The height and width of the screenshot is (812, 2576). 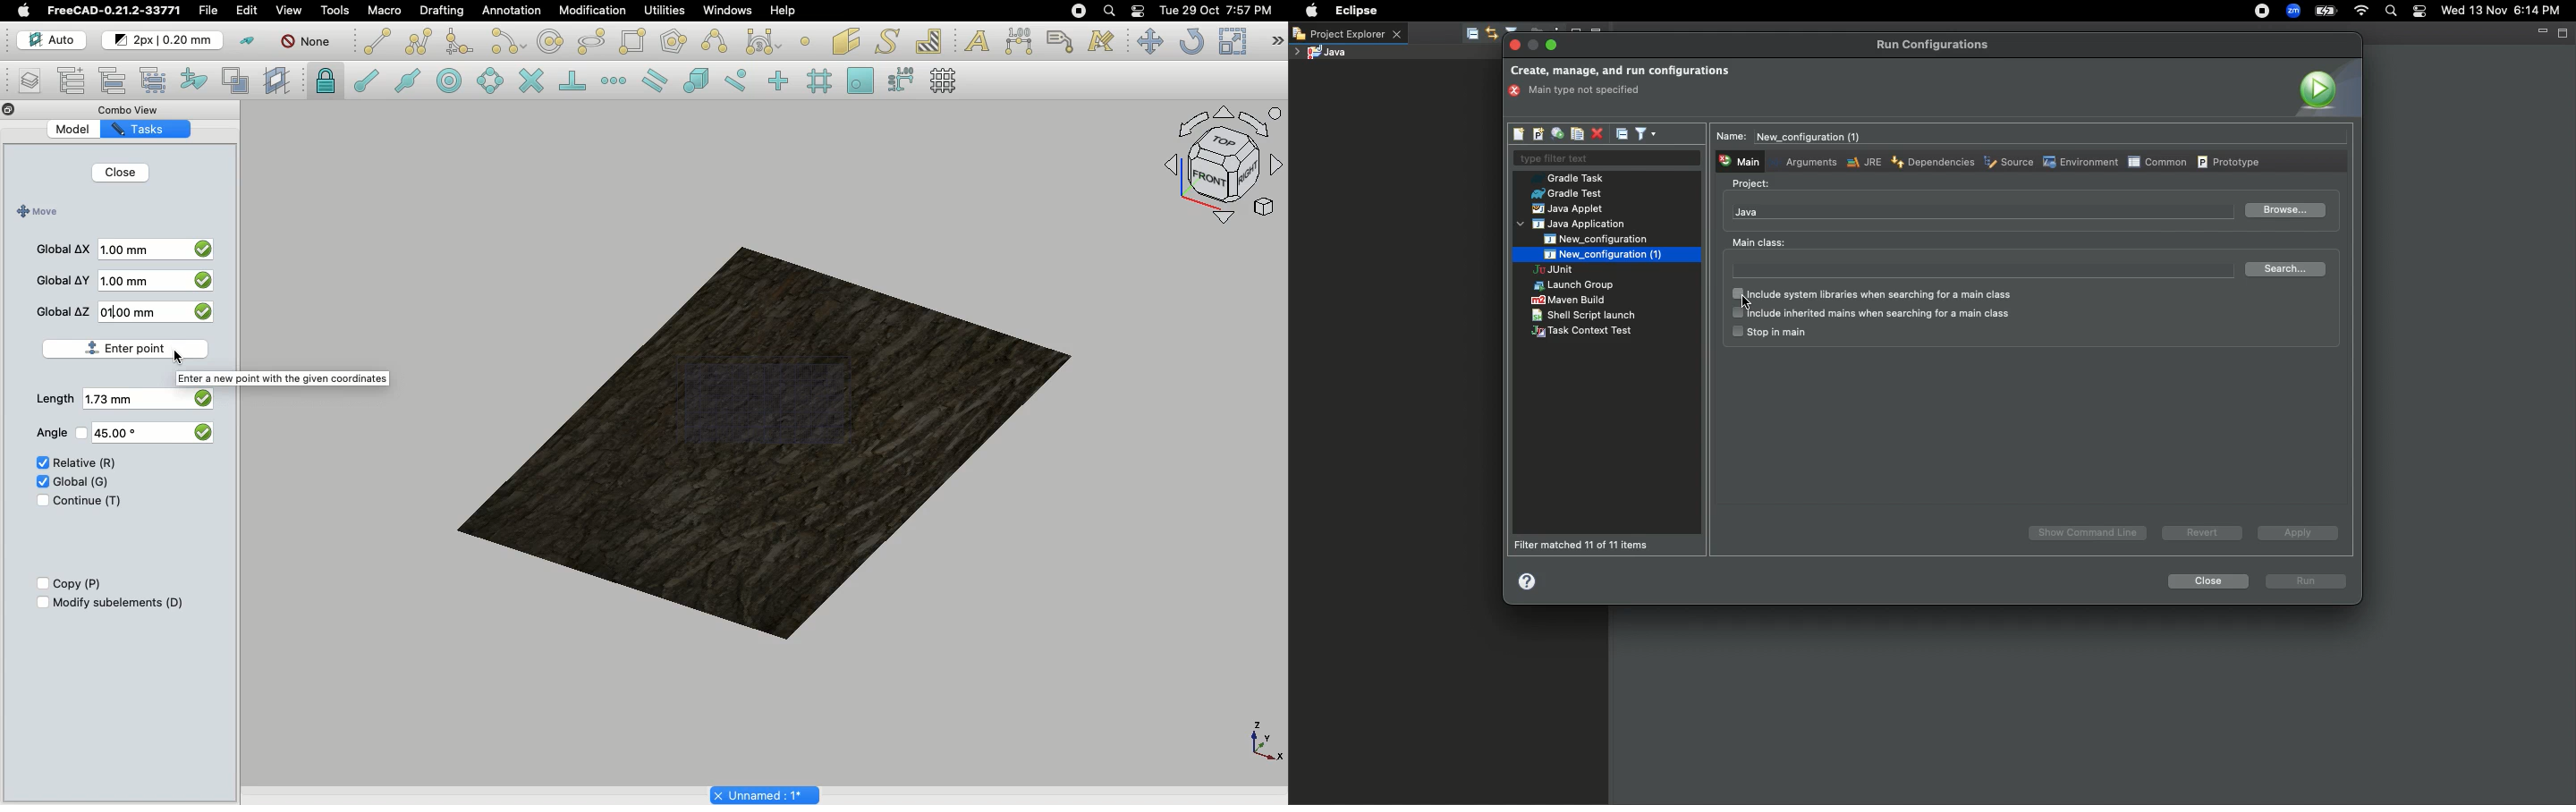 What do you see at coordinates (1276, 43) in the screenshot?
I see `Draft modification tools` at bounding box center [1276, 43].